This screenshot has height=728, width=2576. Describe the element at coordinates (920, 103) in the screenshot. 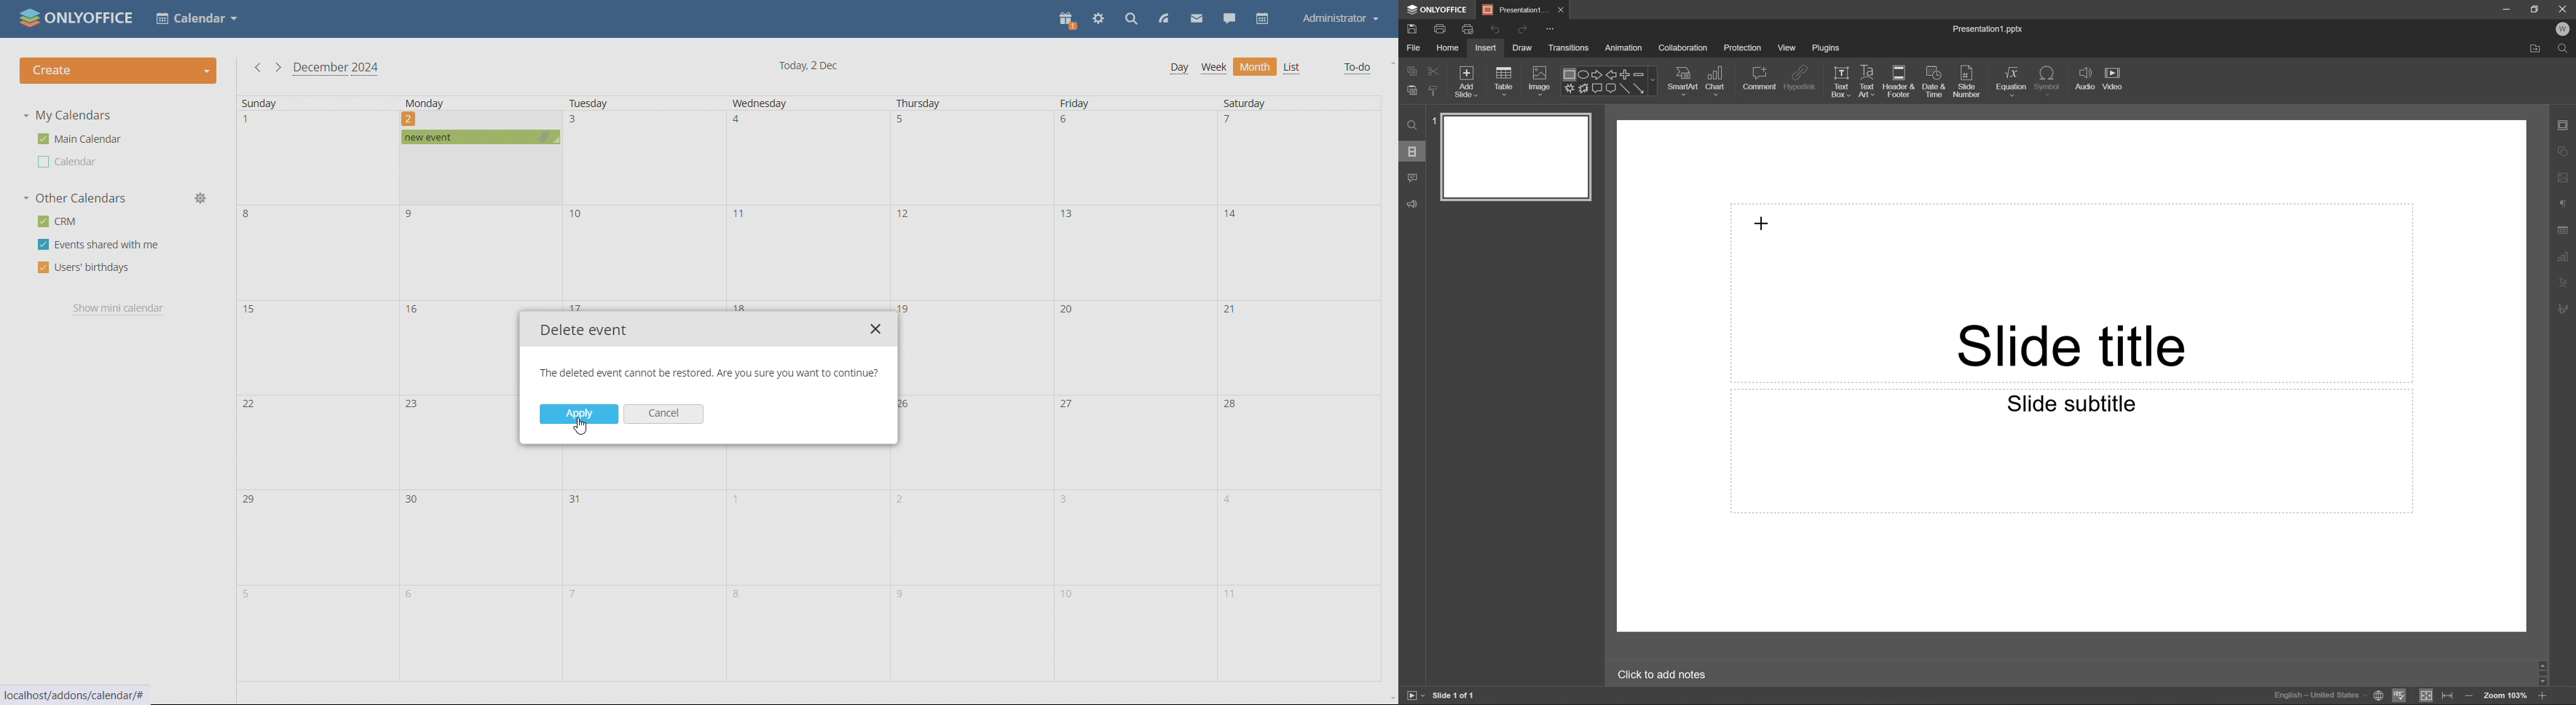

I see `Thursday` at that location.